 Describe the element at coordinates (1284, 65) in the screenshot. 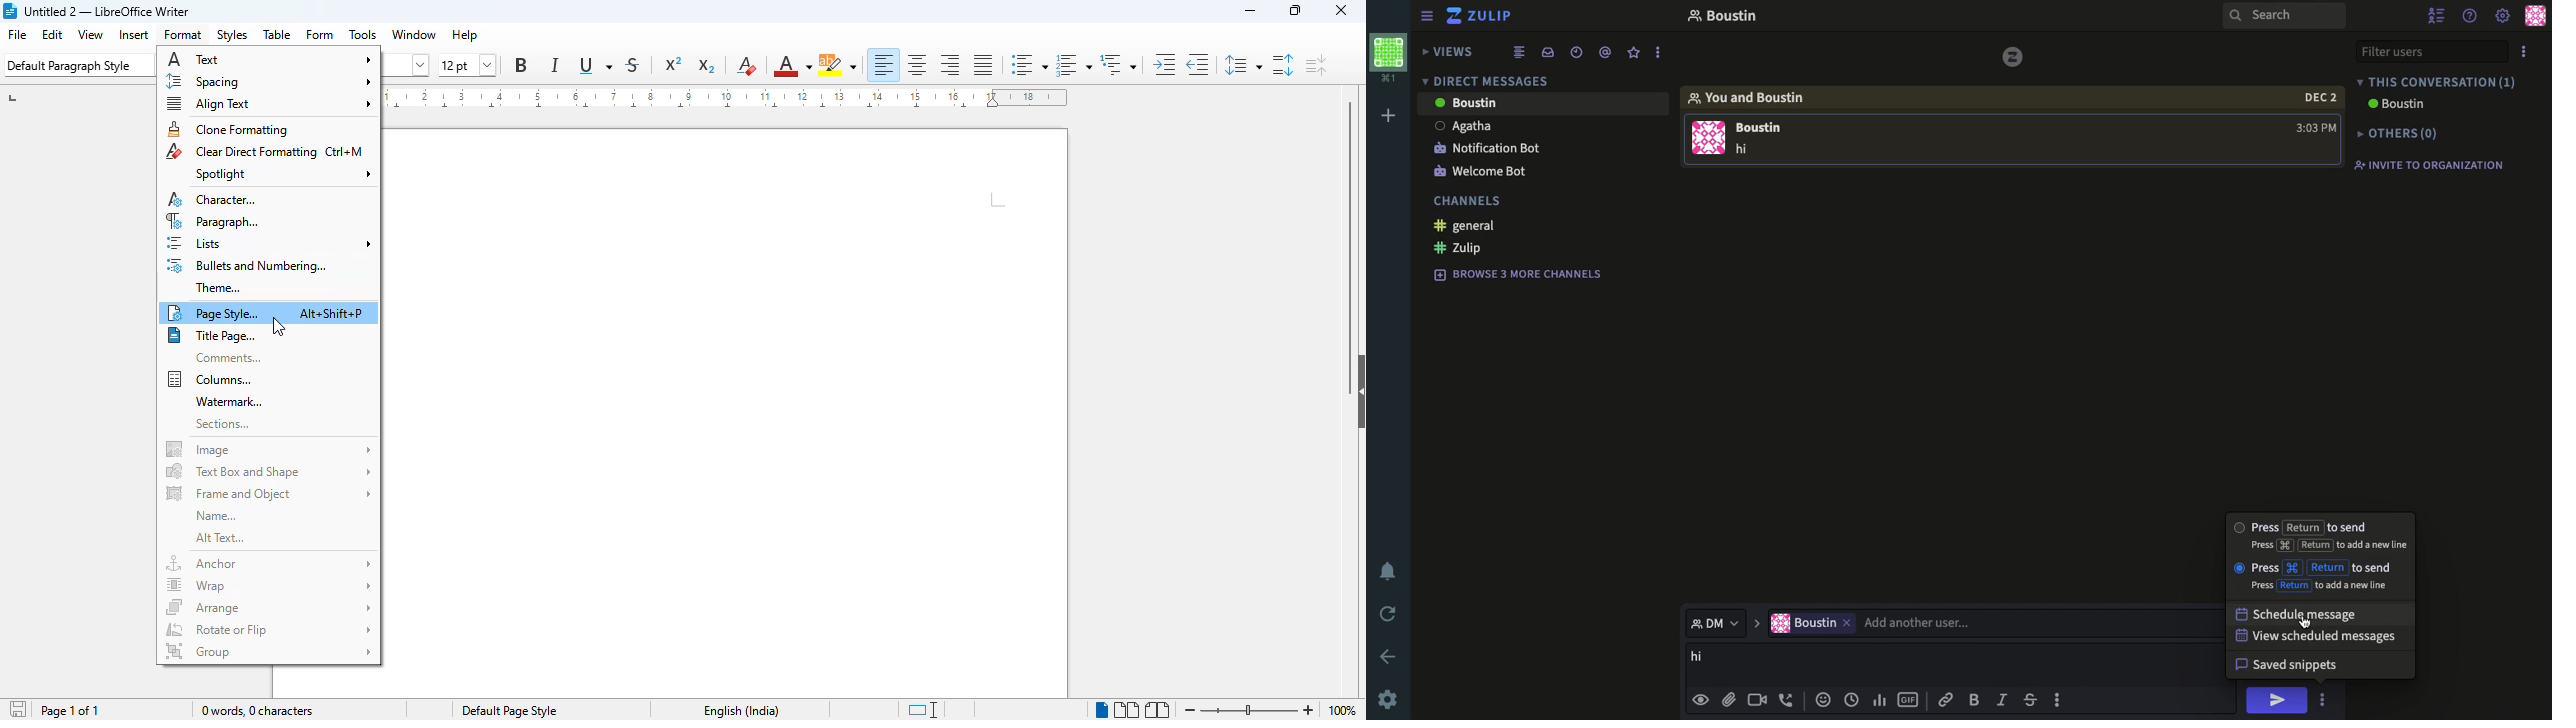

I see `increase paragraph spacing` at that location.